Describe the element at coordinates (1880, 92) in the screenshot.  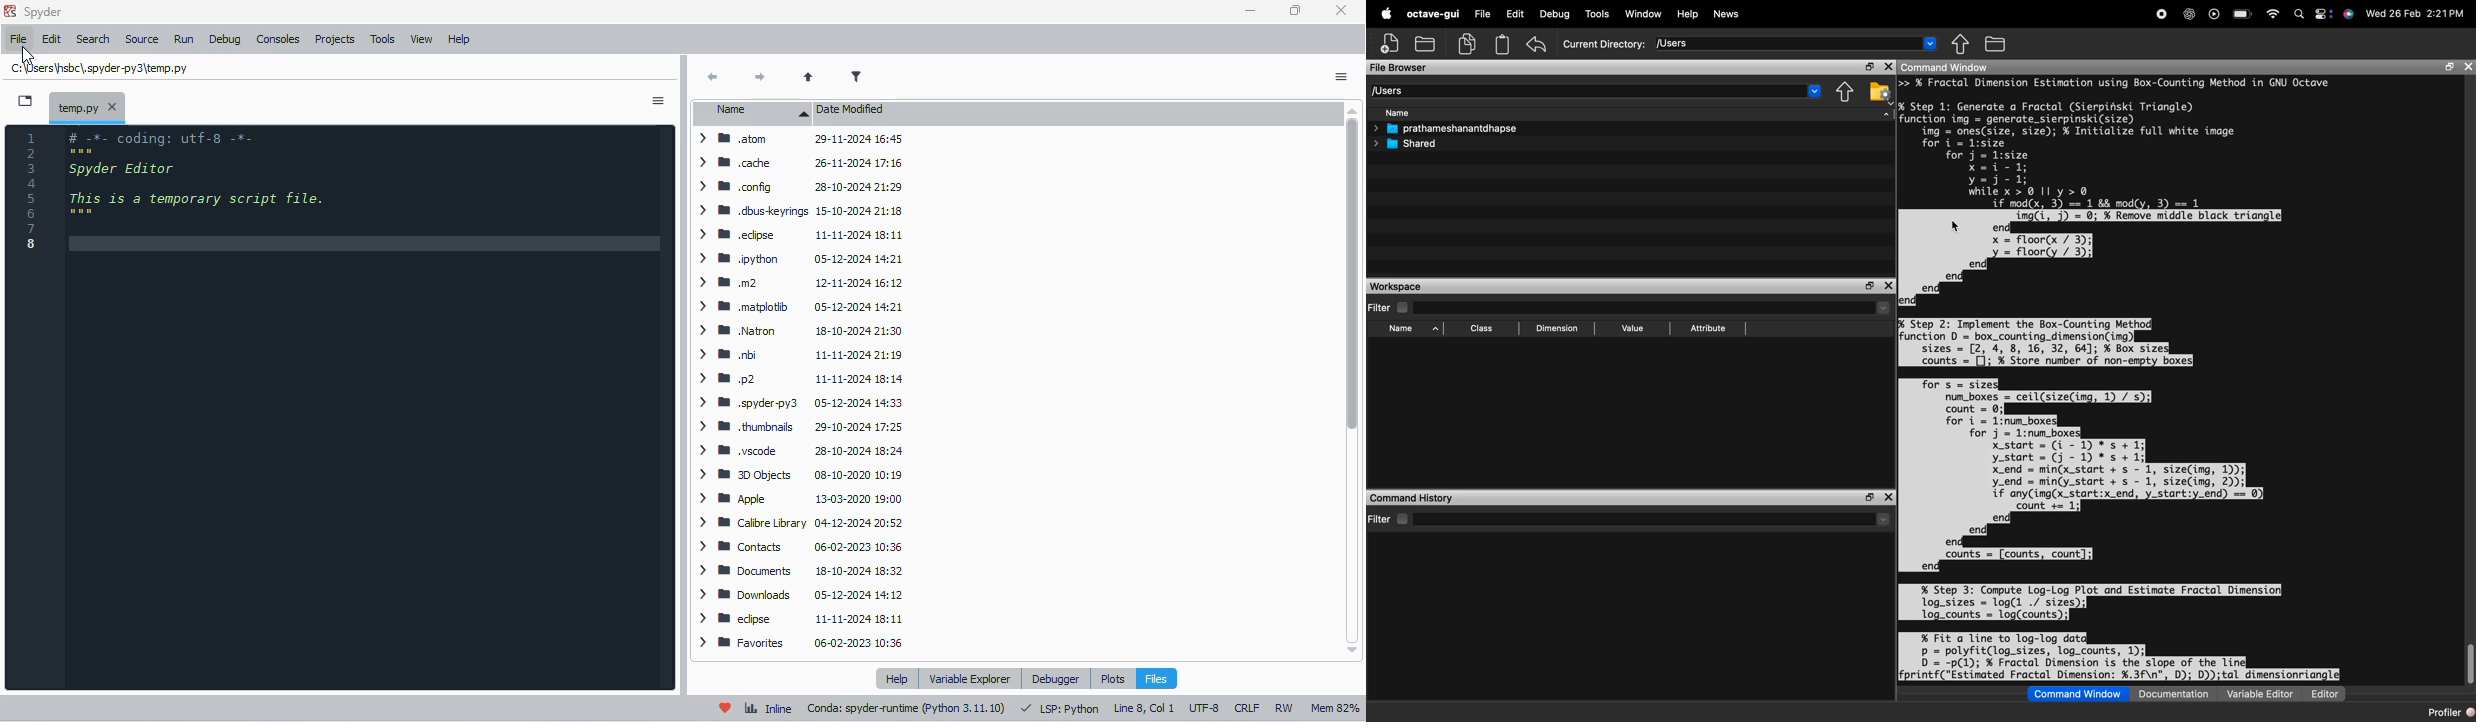
I see `browse your files` at that location.